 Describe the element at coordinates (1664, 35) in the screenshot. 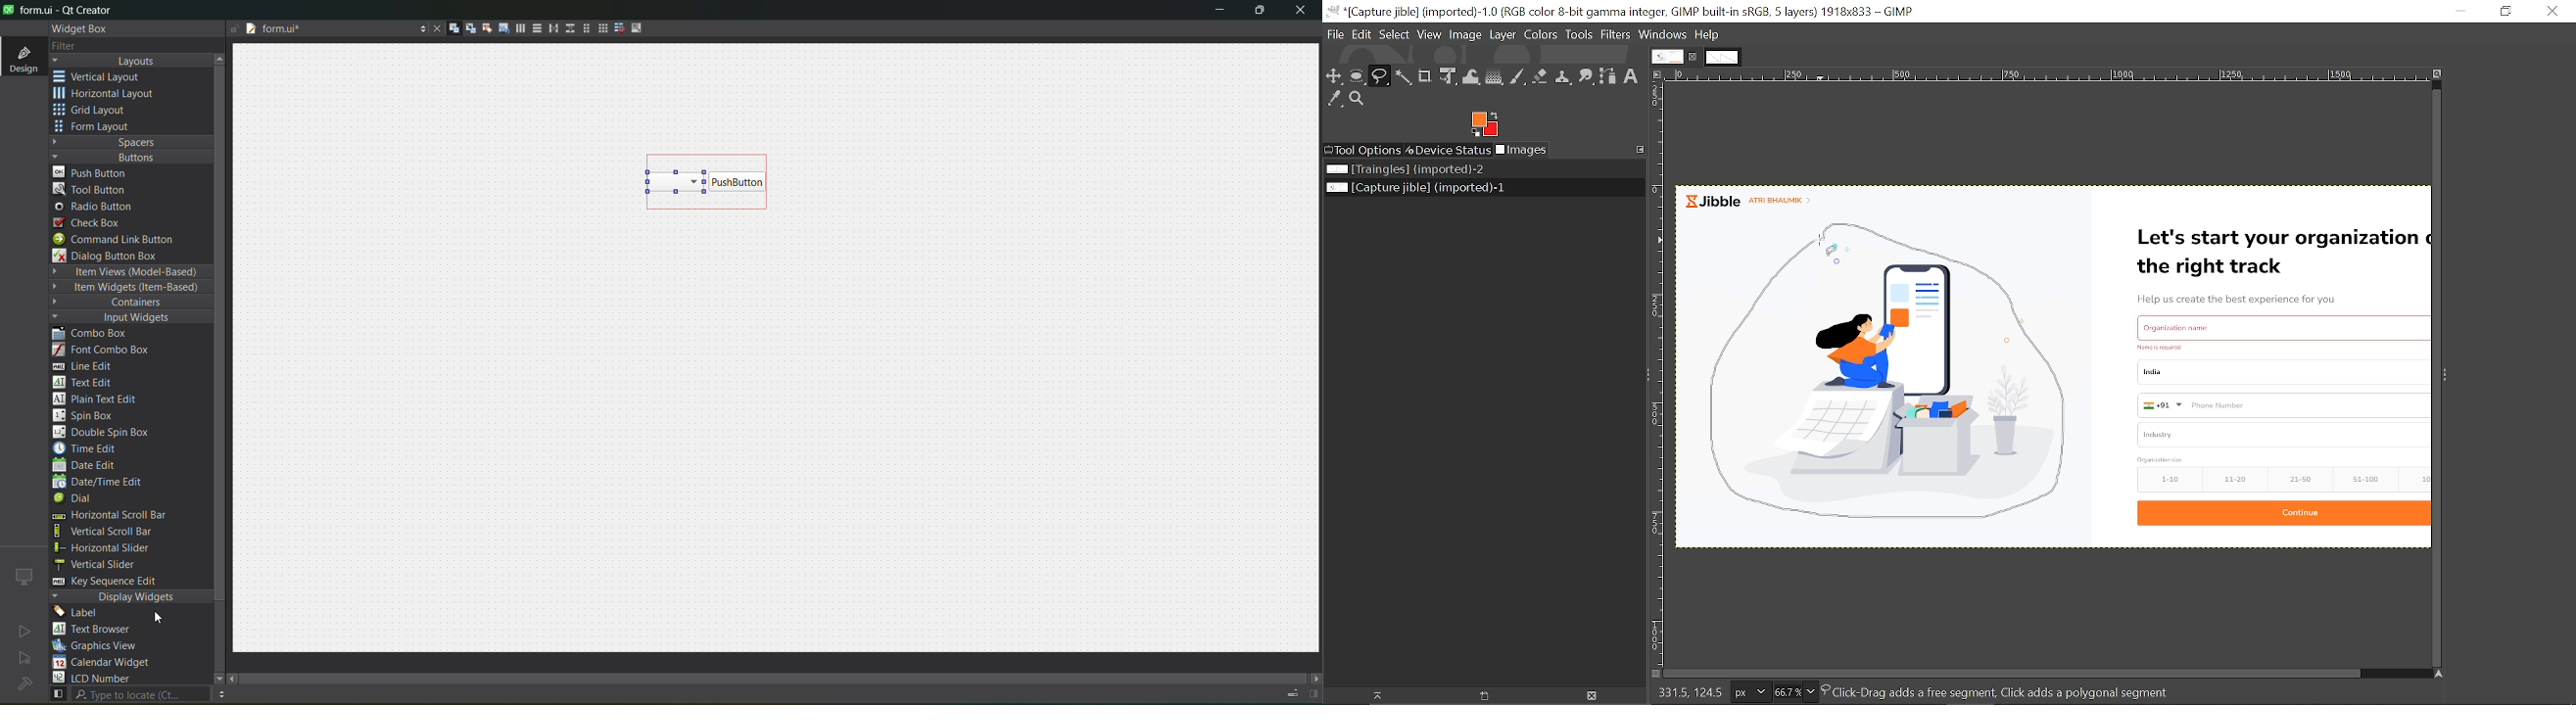

I see `Windows` at that location.